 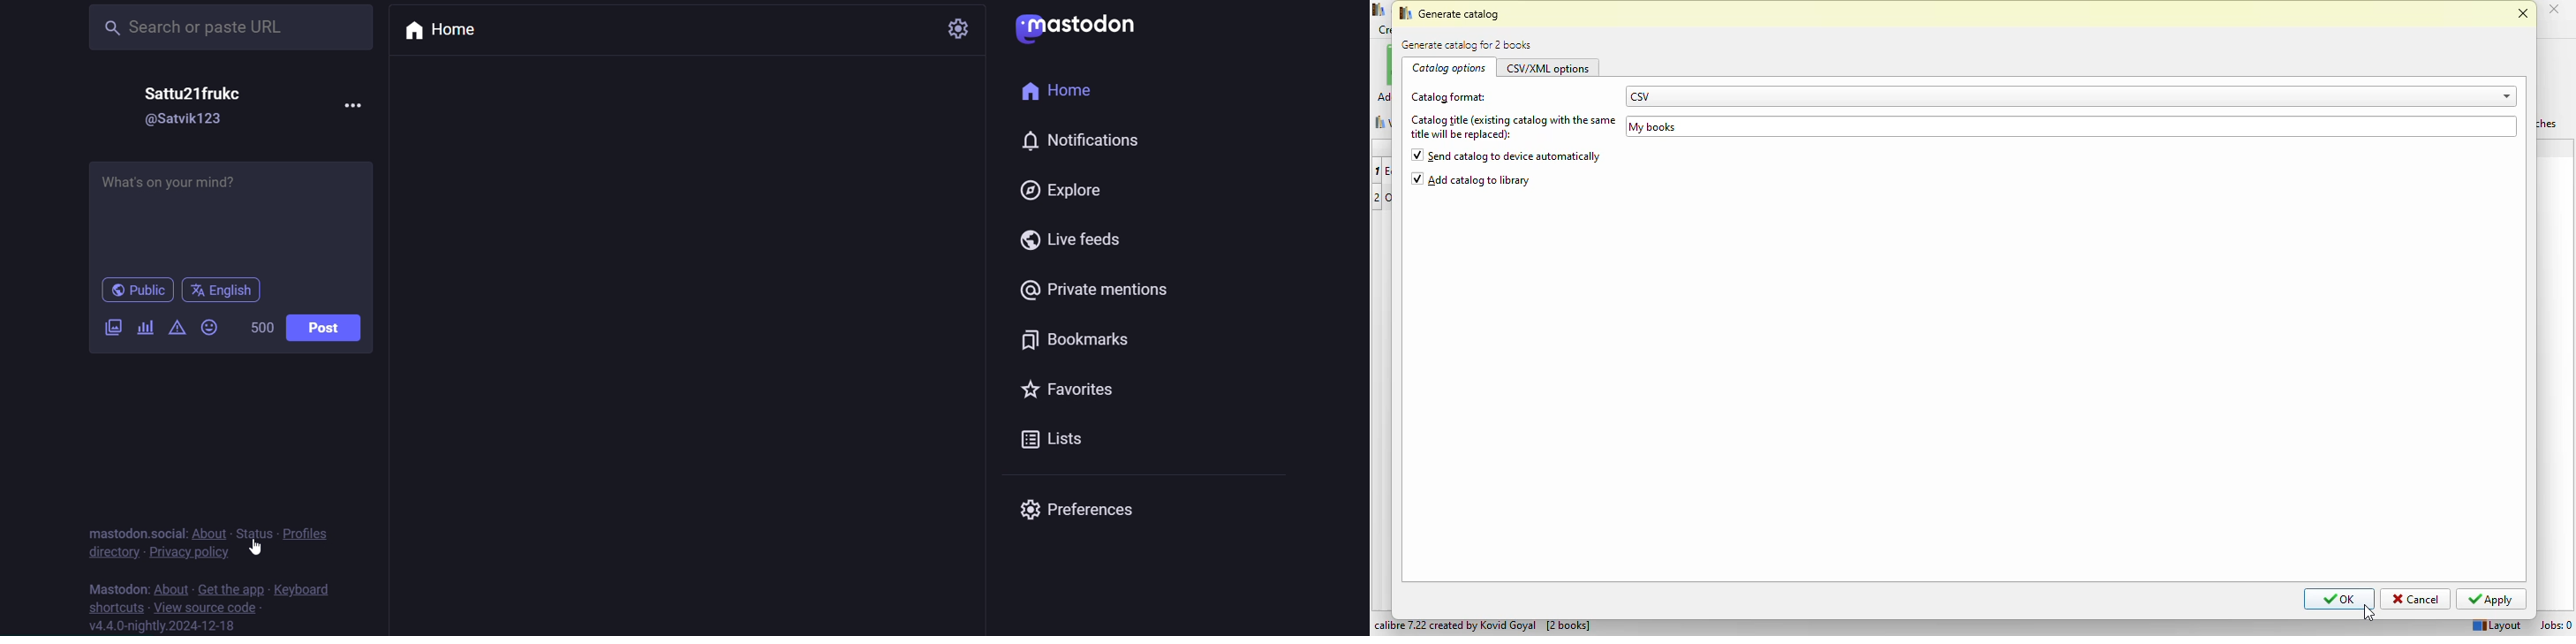 I want to click on emoji, so click(x=212, y=327).